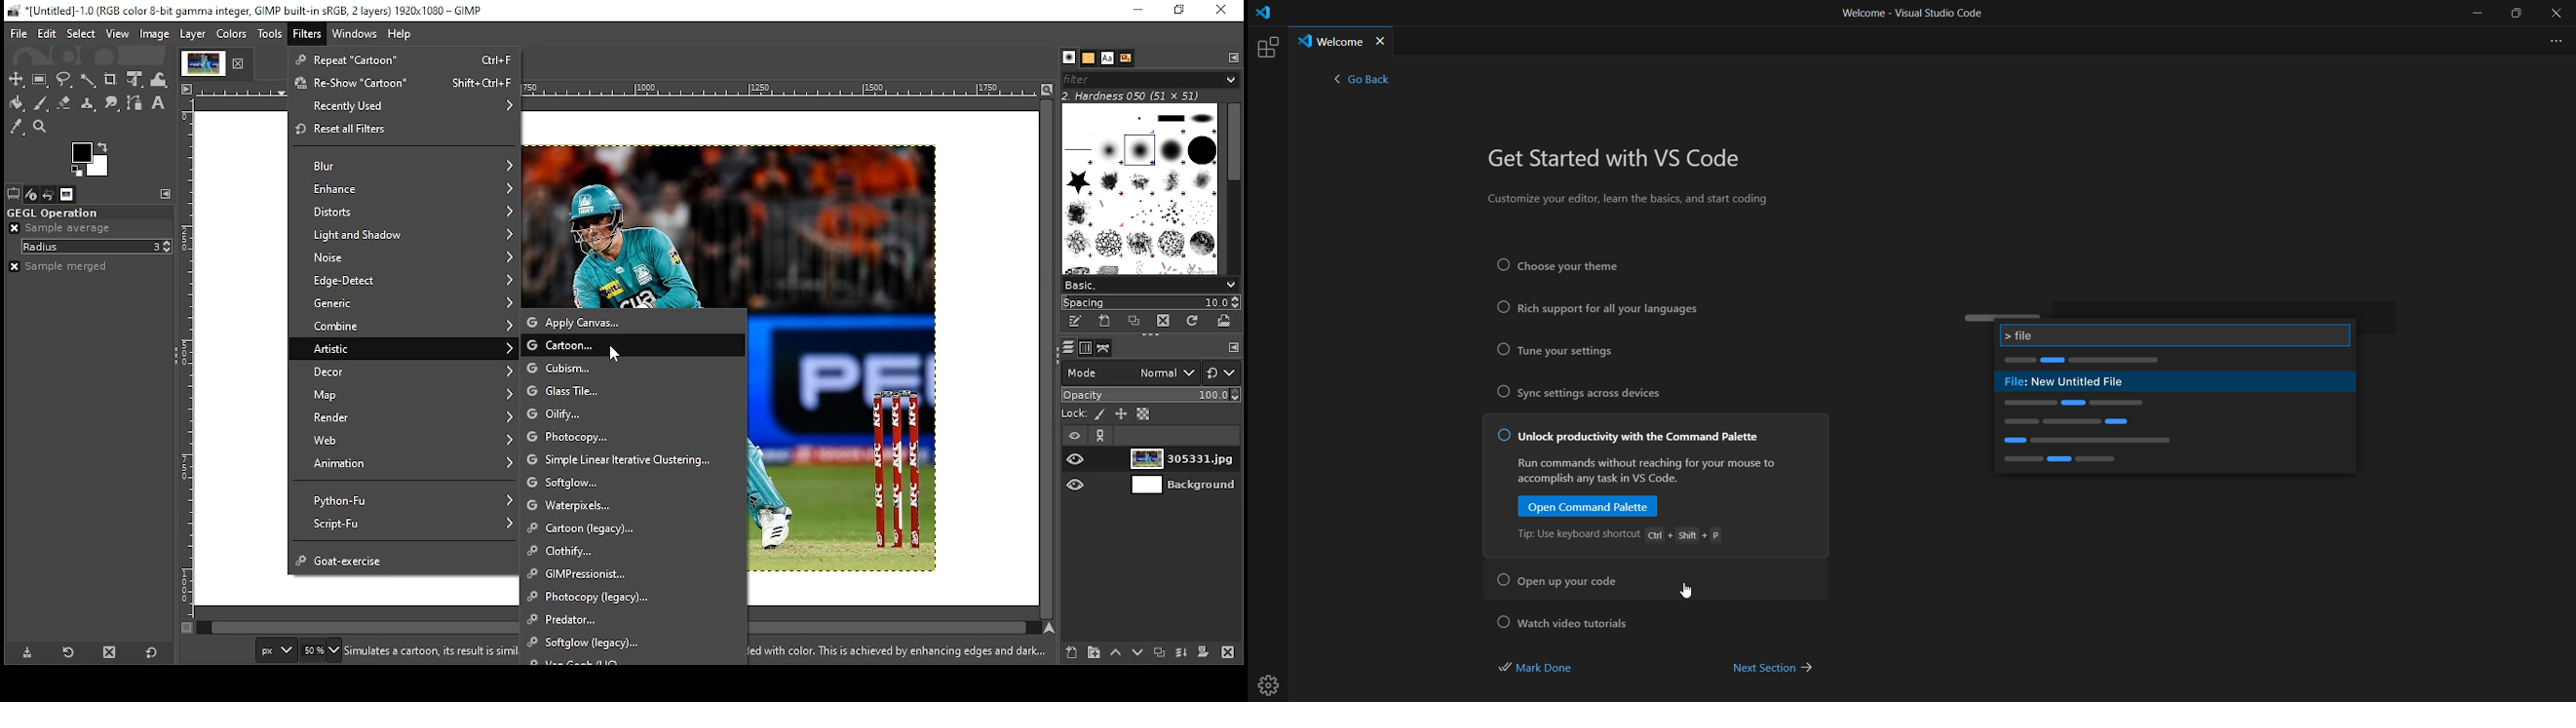 This screenshot has width=2576, height=728. What do you see at coordinates (1565, 582) in the screenshot?
I see `open up your code` at bounding box center [1565, 582].